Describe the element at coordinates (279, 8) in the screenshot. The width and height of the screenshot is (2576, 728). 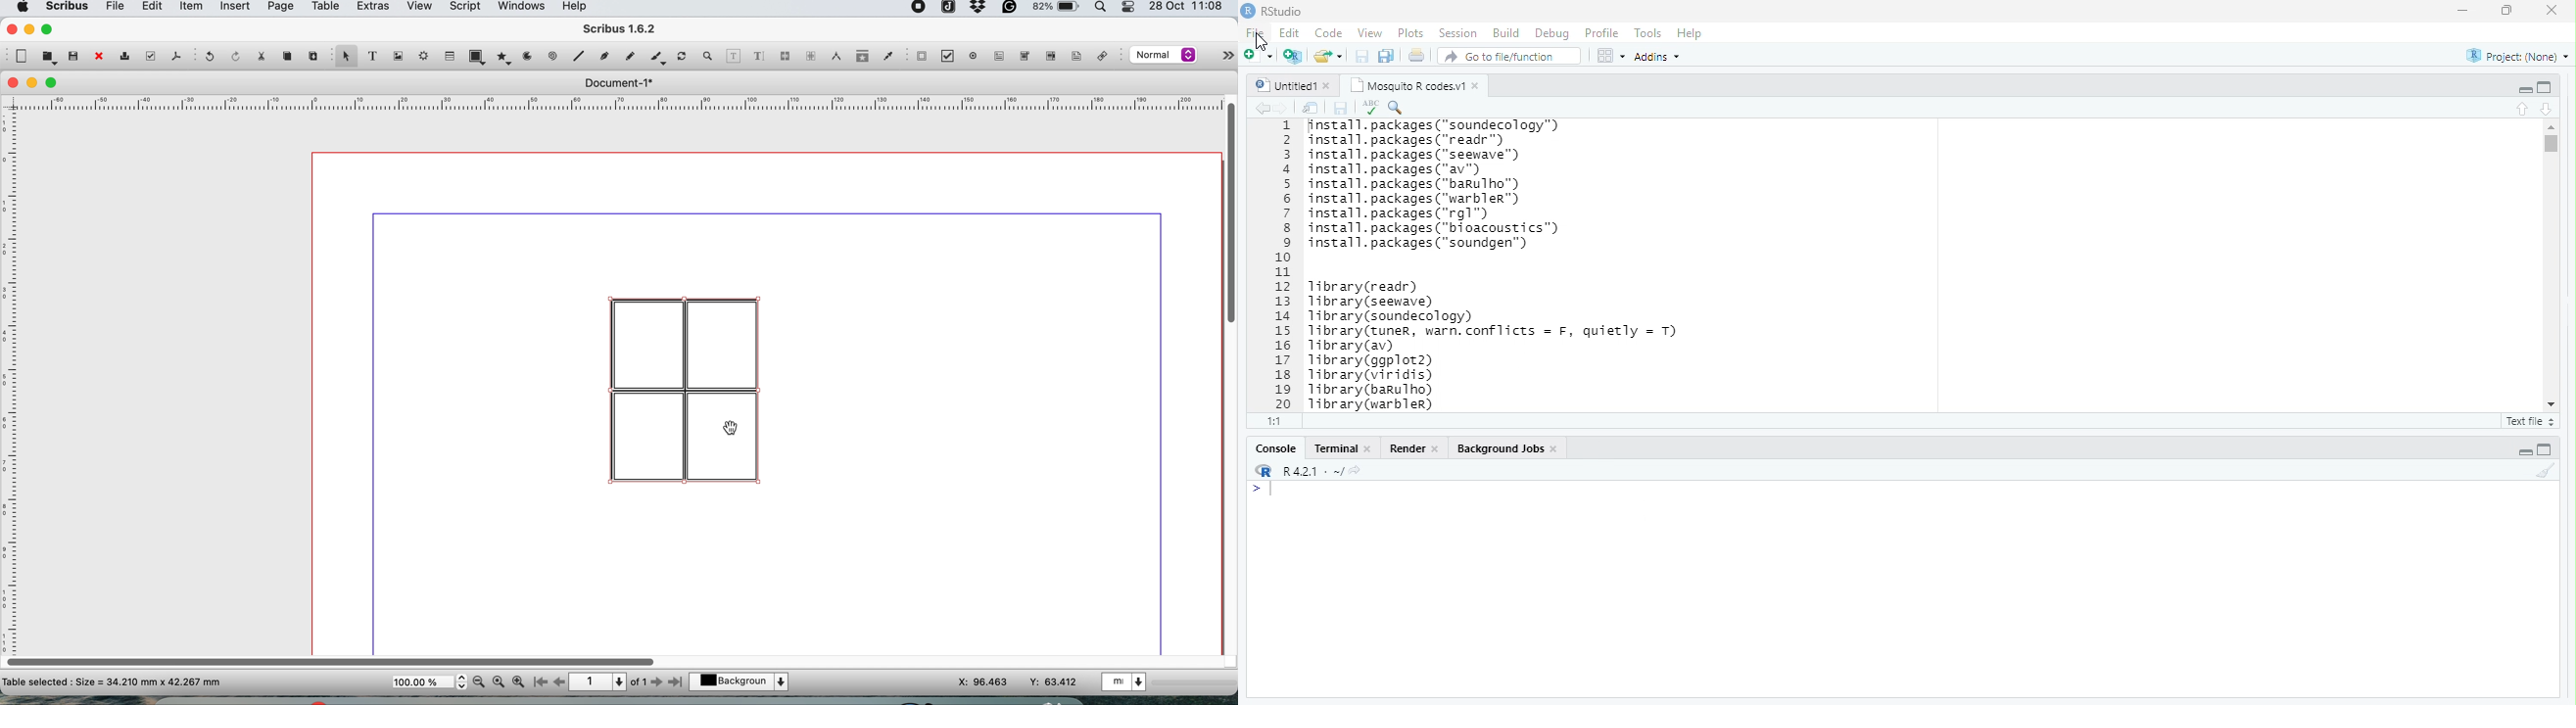
I see `page` at that location.